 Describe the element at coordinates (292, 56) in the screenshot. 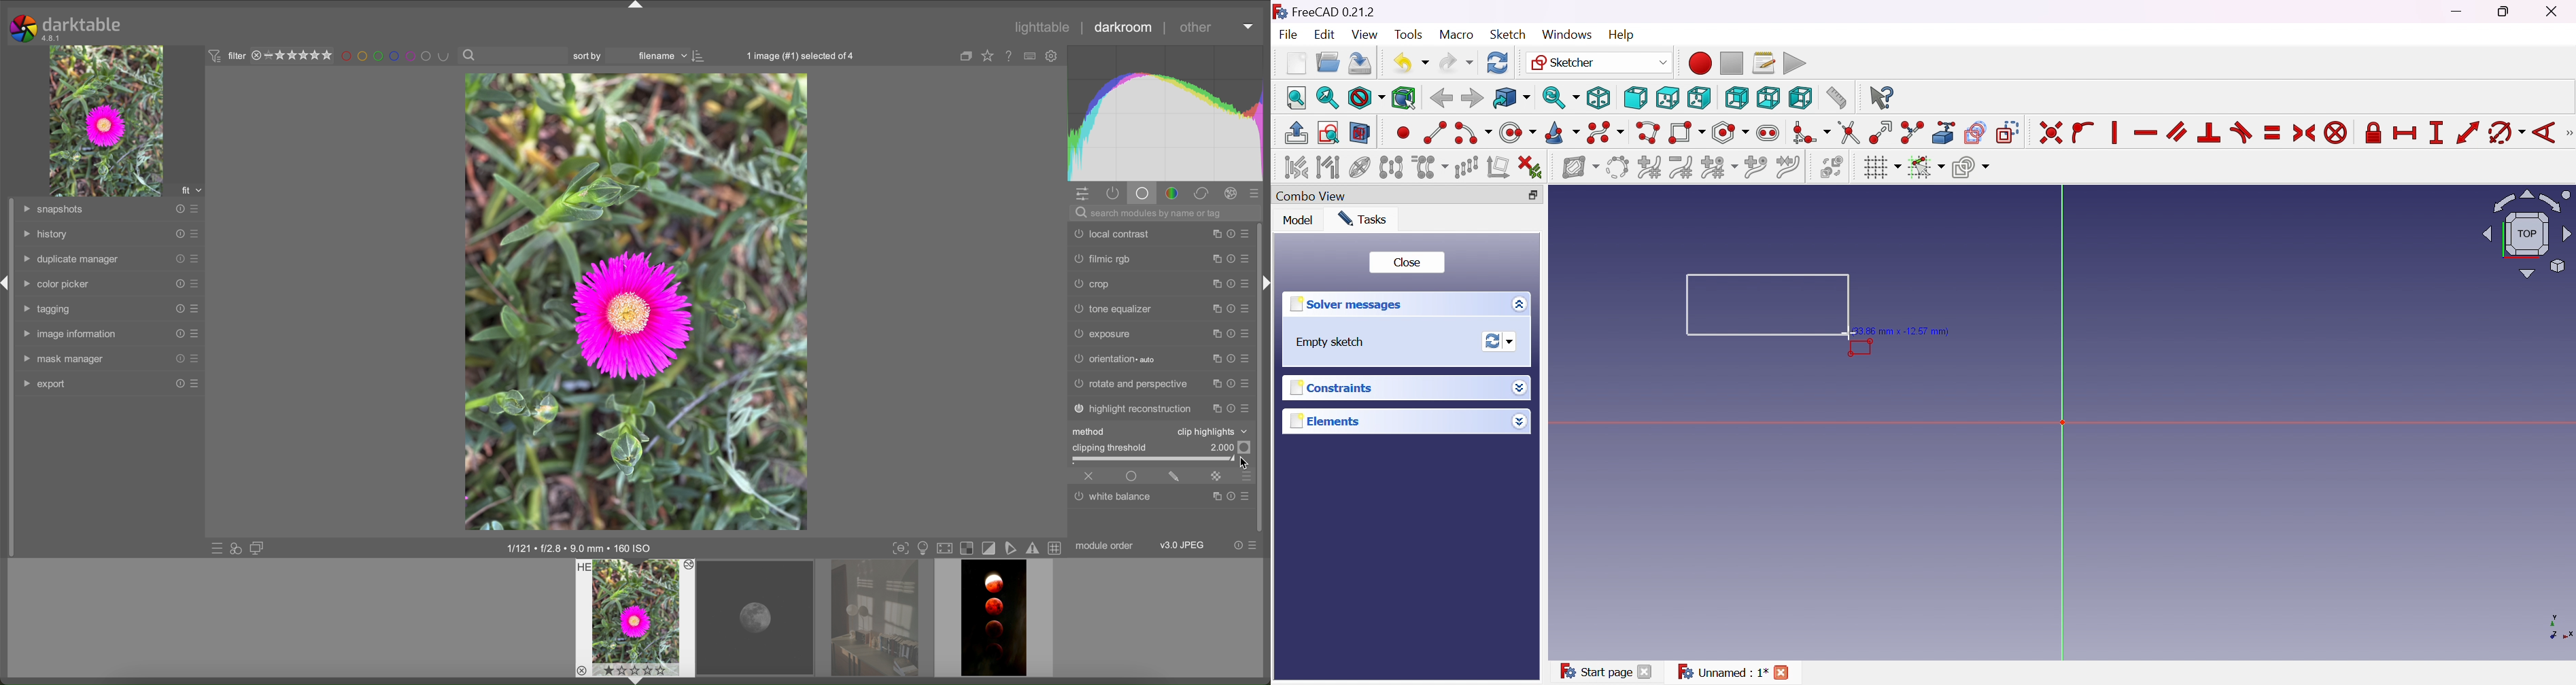

I see `rating` at that location.